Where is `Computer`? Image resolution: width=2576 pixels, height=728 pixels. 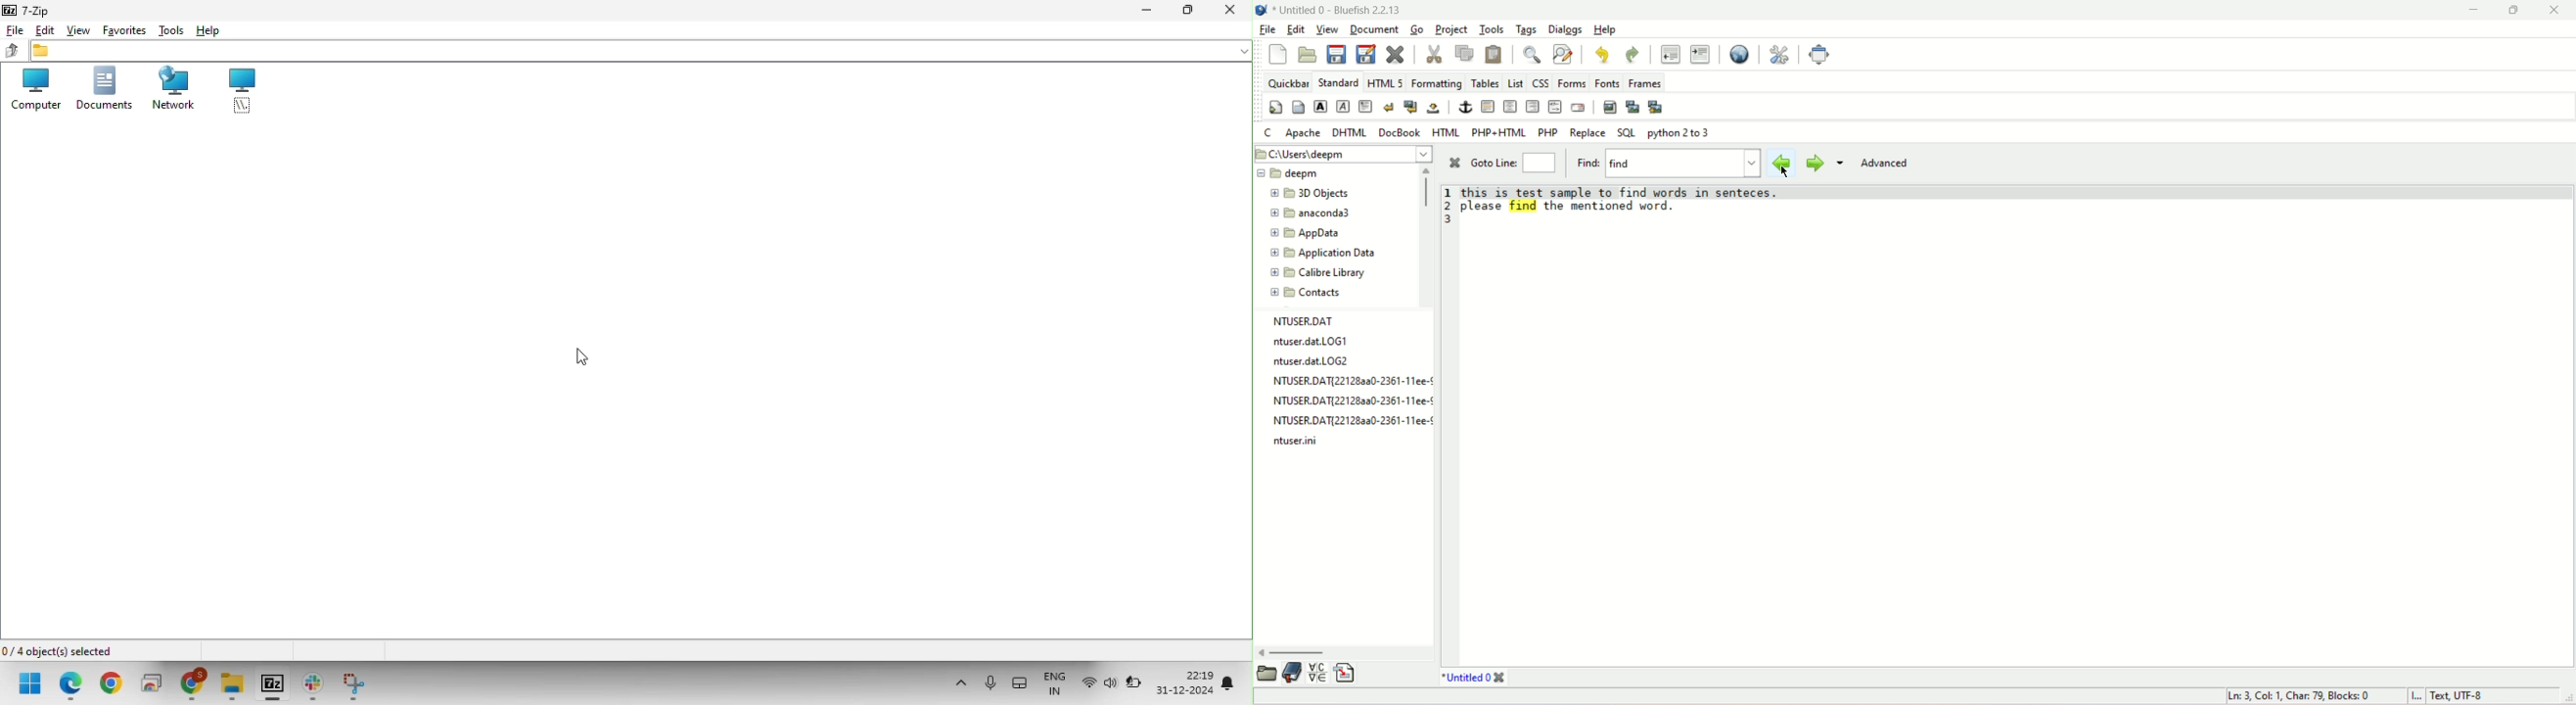
Computer is located at coordinates (32, 90).